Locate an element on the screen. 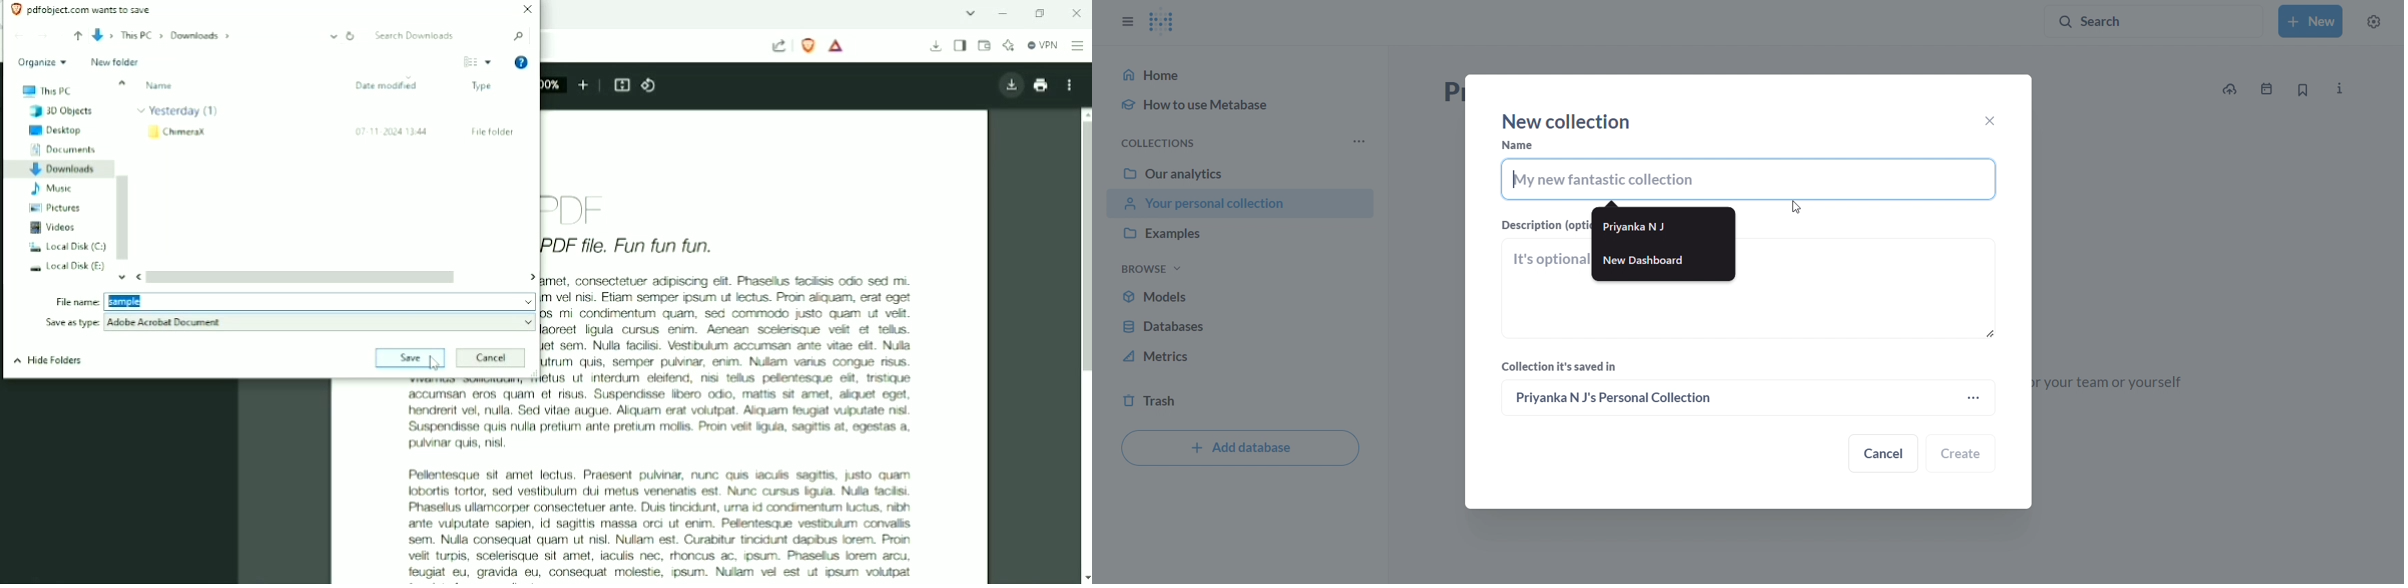 This screenshot has height=588, width=2408. Rewards is located at coordinates (837, 46).